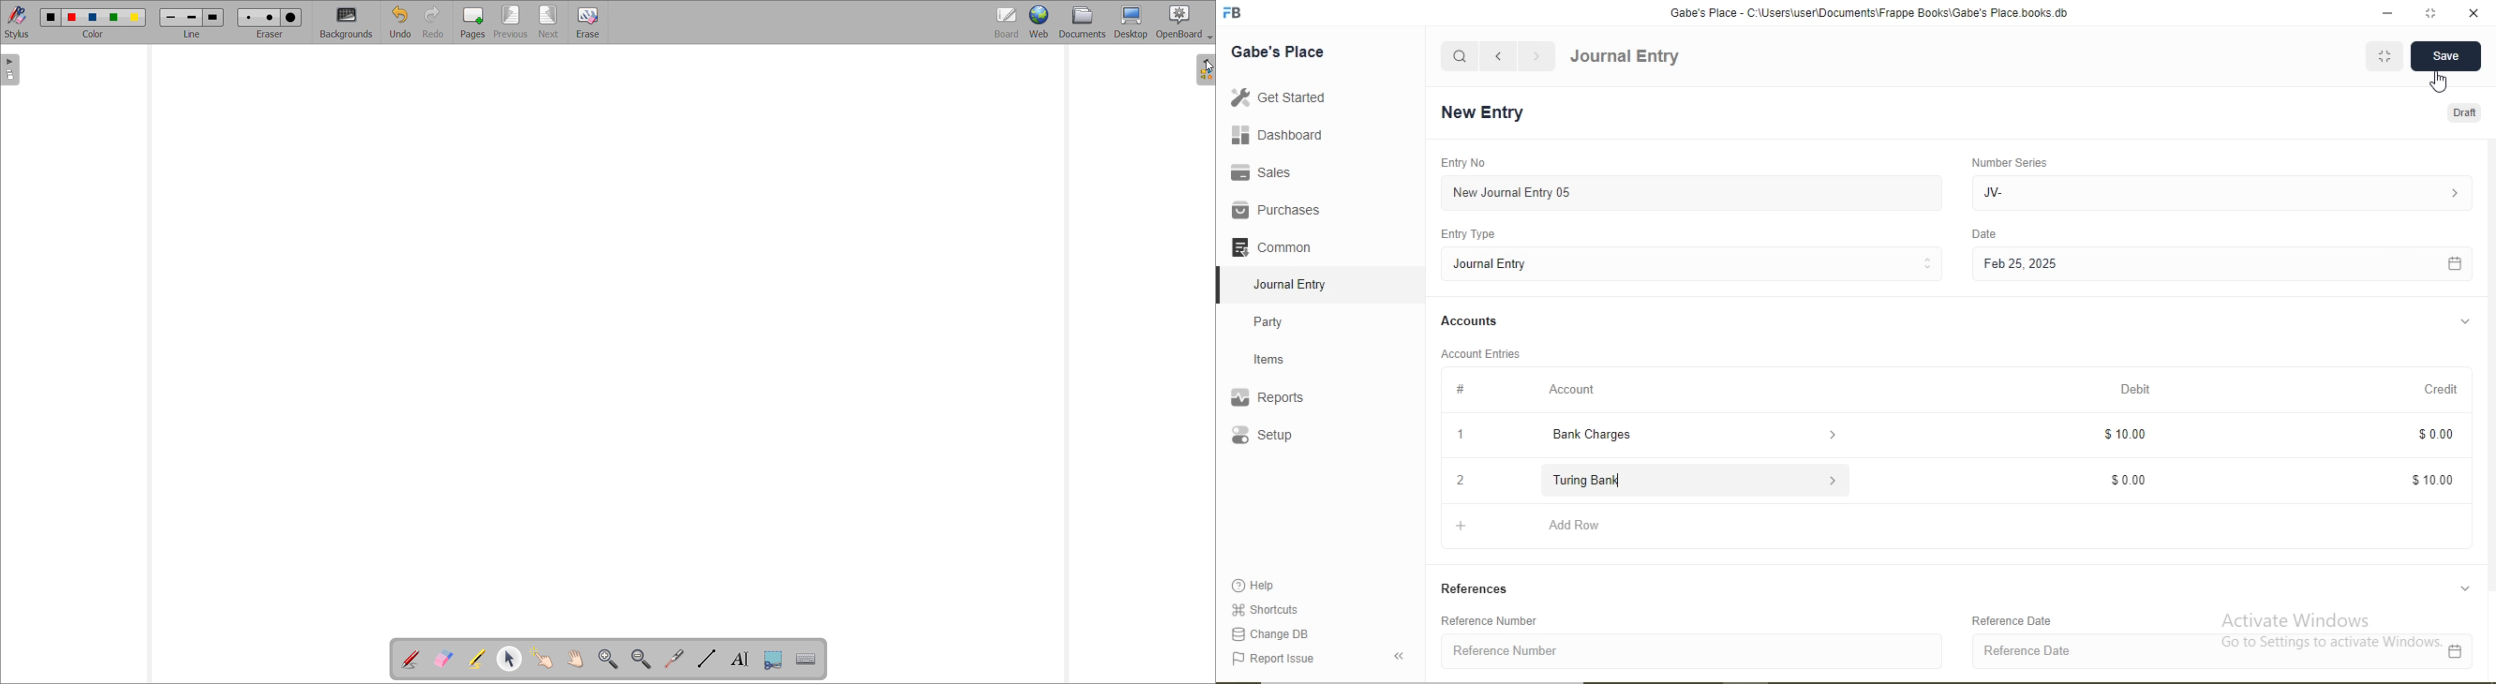  What do you see at coordinates (2444, 57) in the screenshot?
I see `Save` at bounding box center [2444, 57].